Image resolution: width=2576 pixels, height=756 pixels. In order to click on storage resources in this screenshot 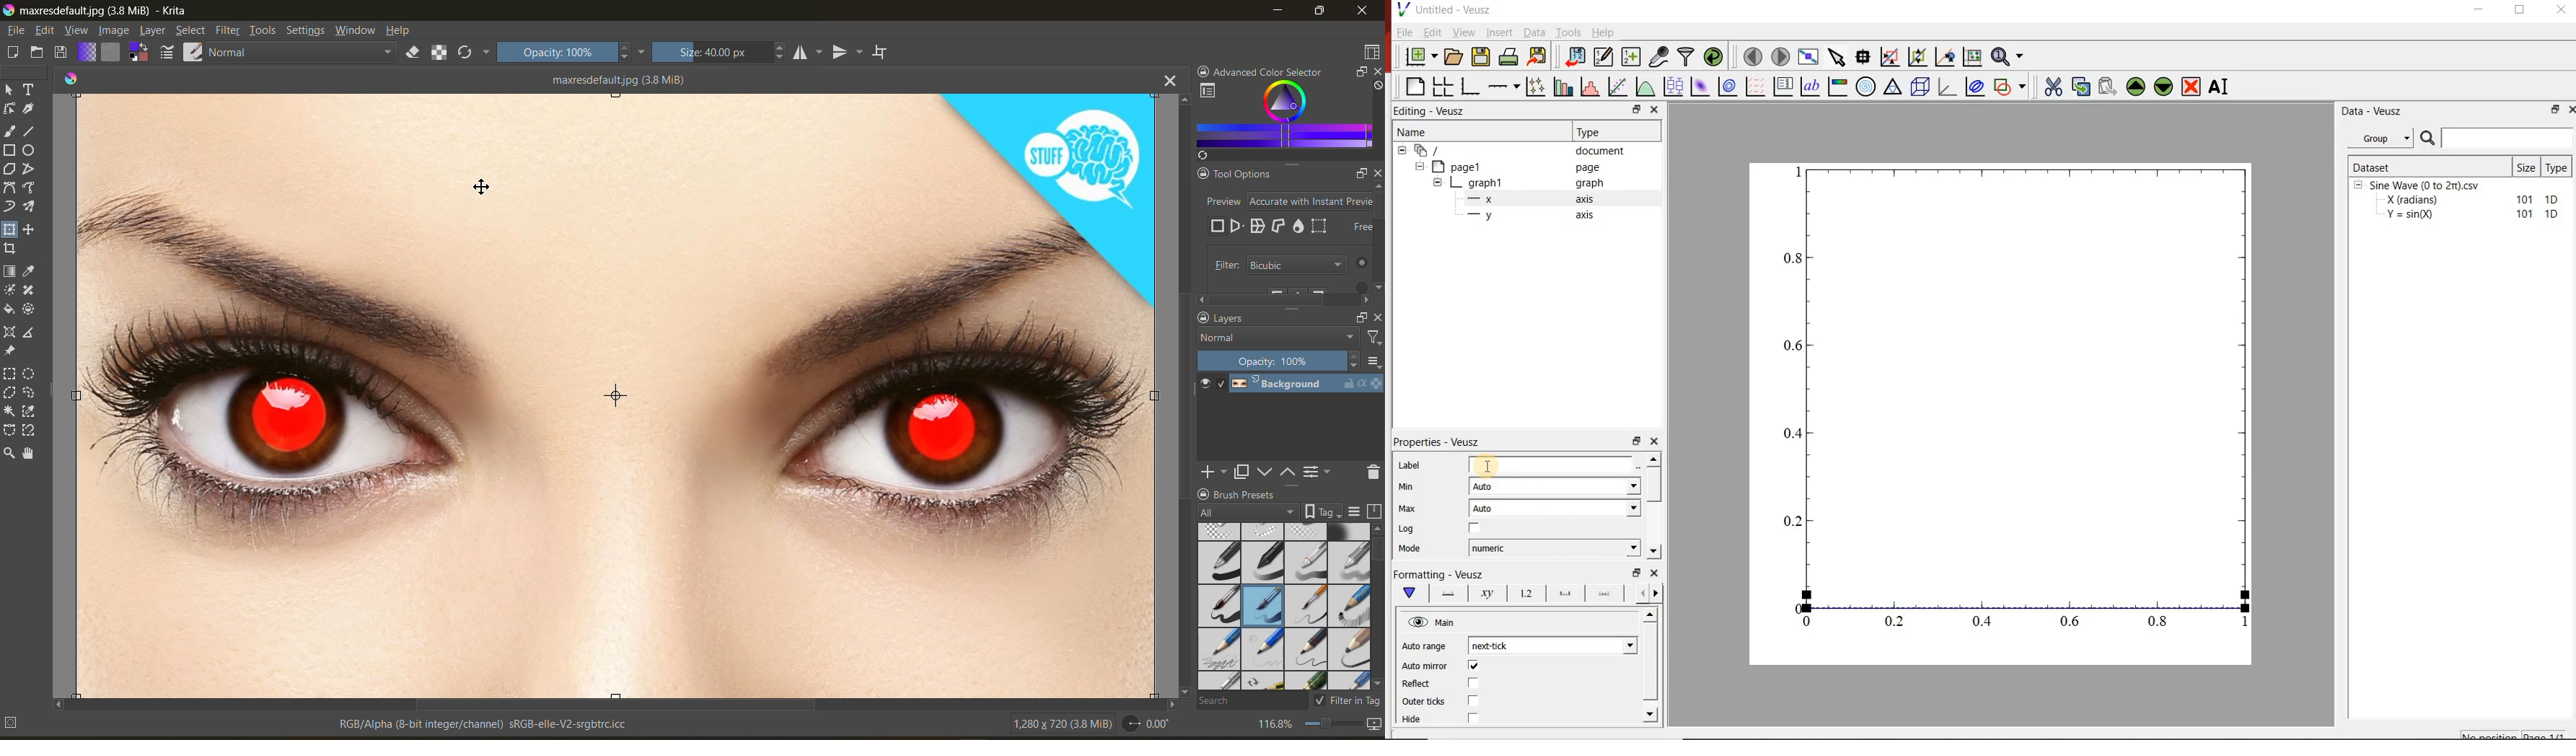, I will do `click(1373, 511)`.